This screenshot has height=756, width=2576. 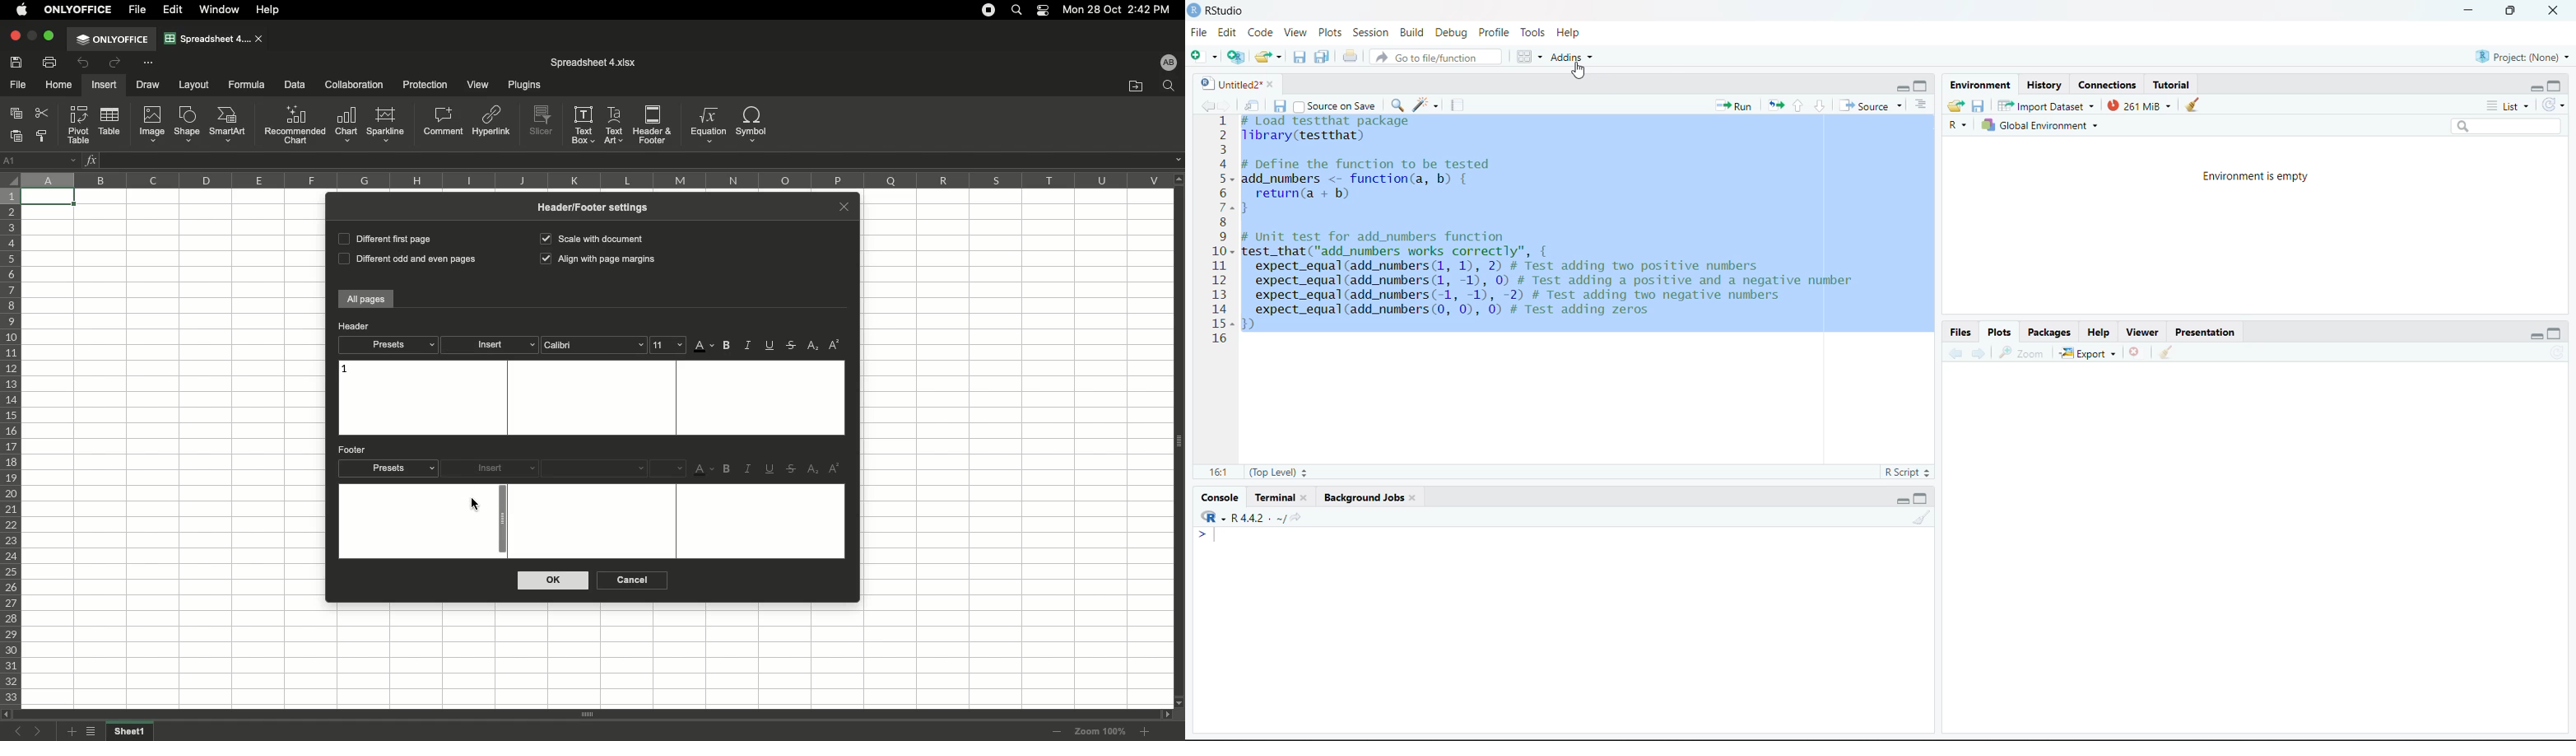 I want to click on (Top Level), so click(x=1268, y=473).